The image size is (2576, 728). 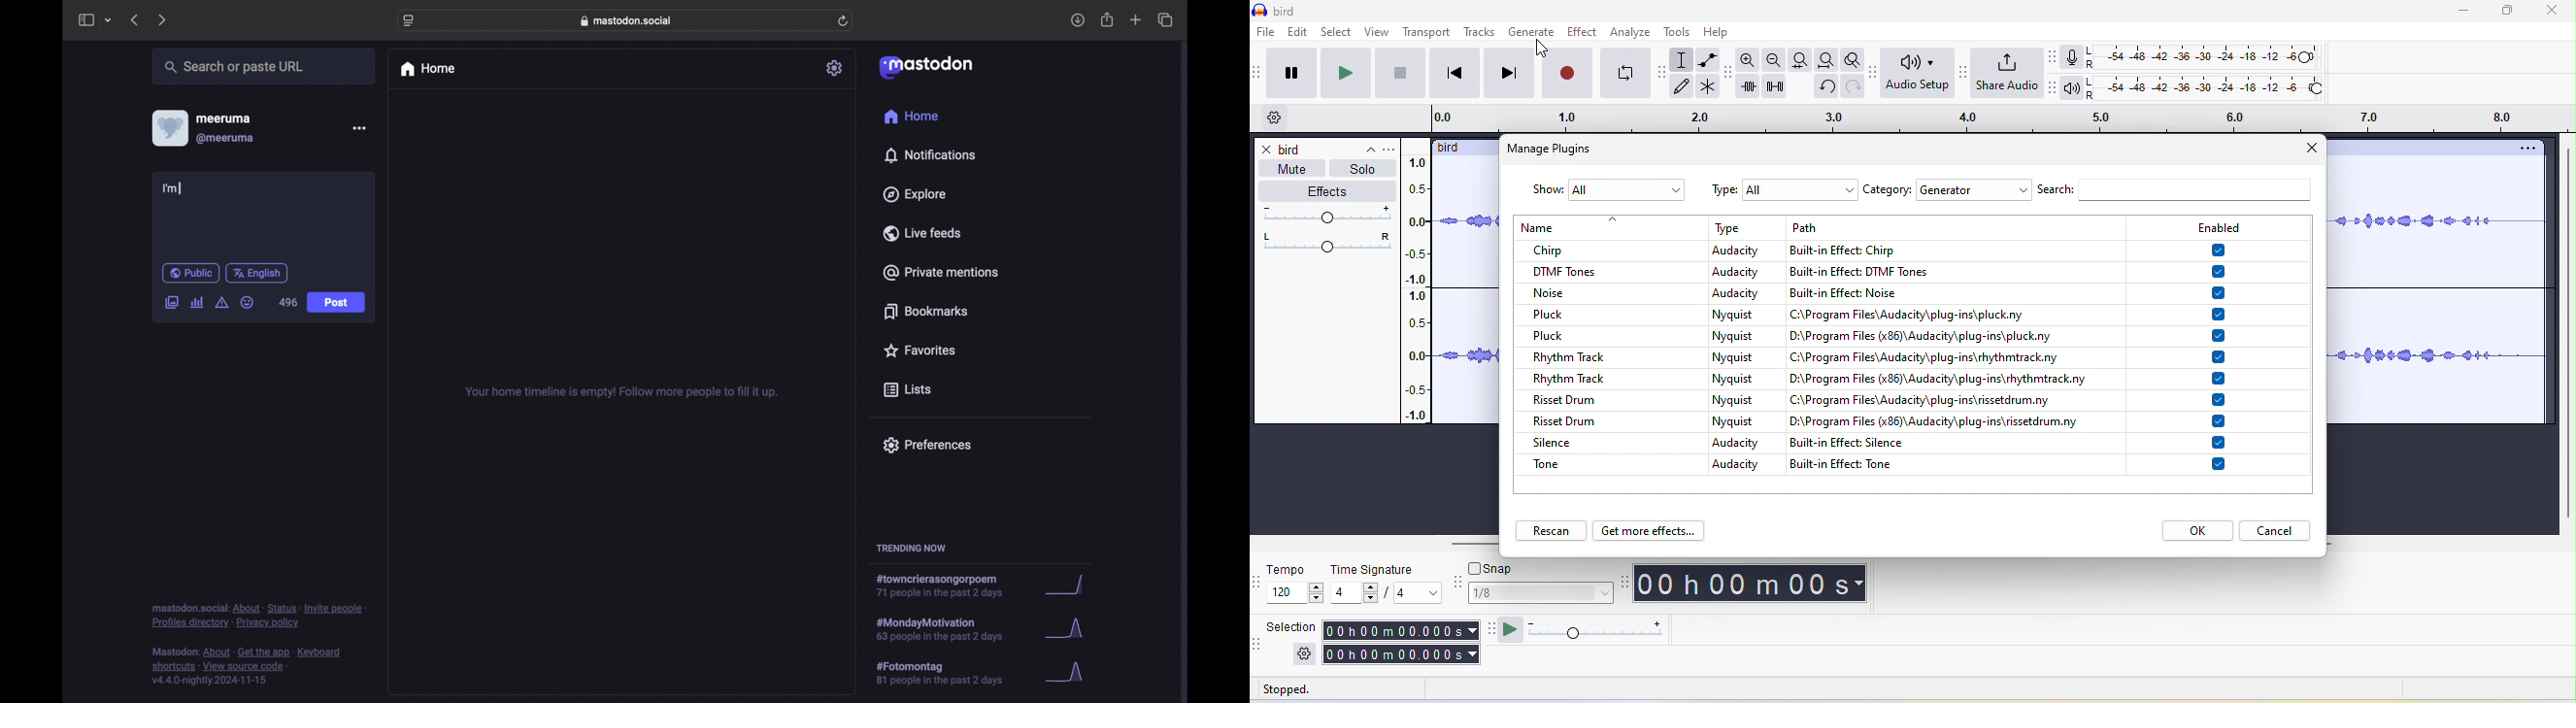 I want to click on path, so click(x=1950, y=227).